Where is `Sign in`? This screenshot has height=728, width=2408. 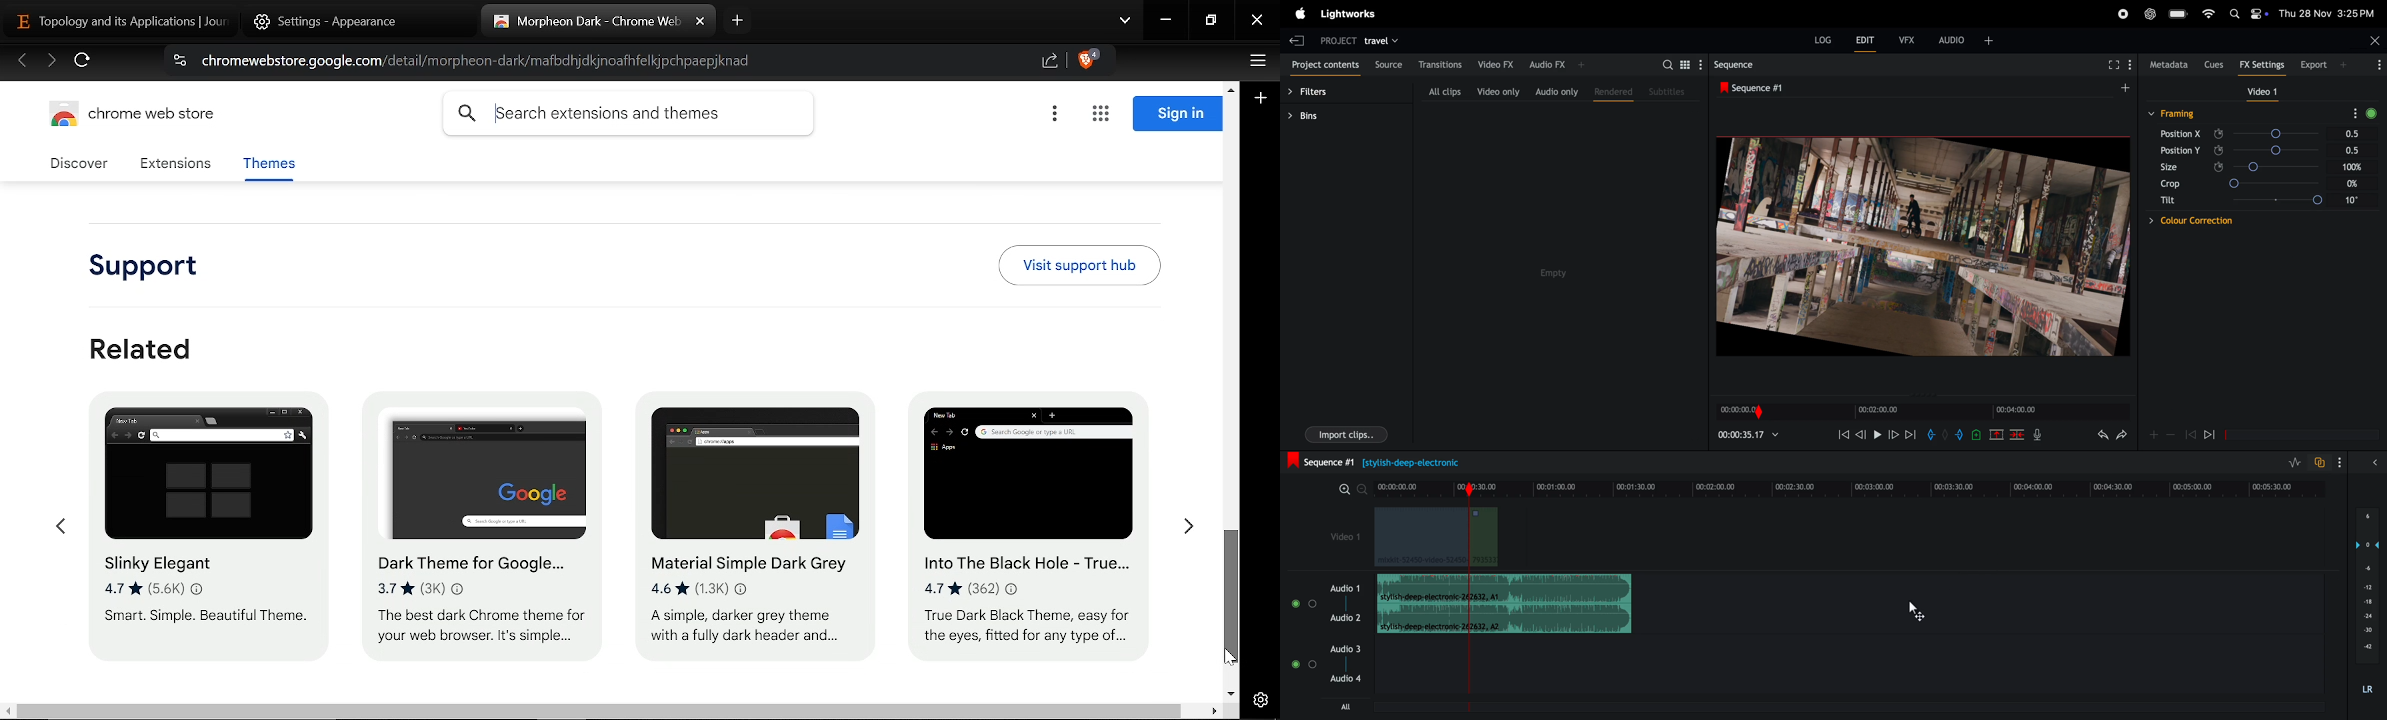 Sign in is located at coordinates (1177, 114).